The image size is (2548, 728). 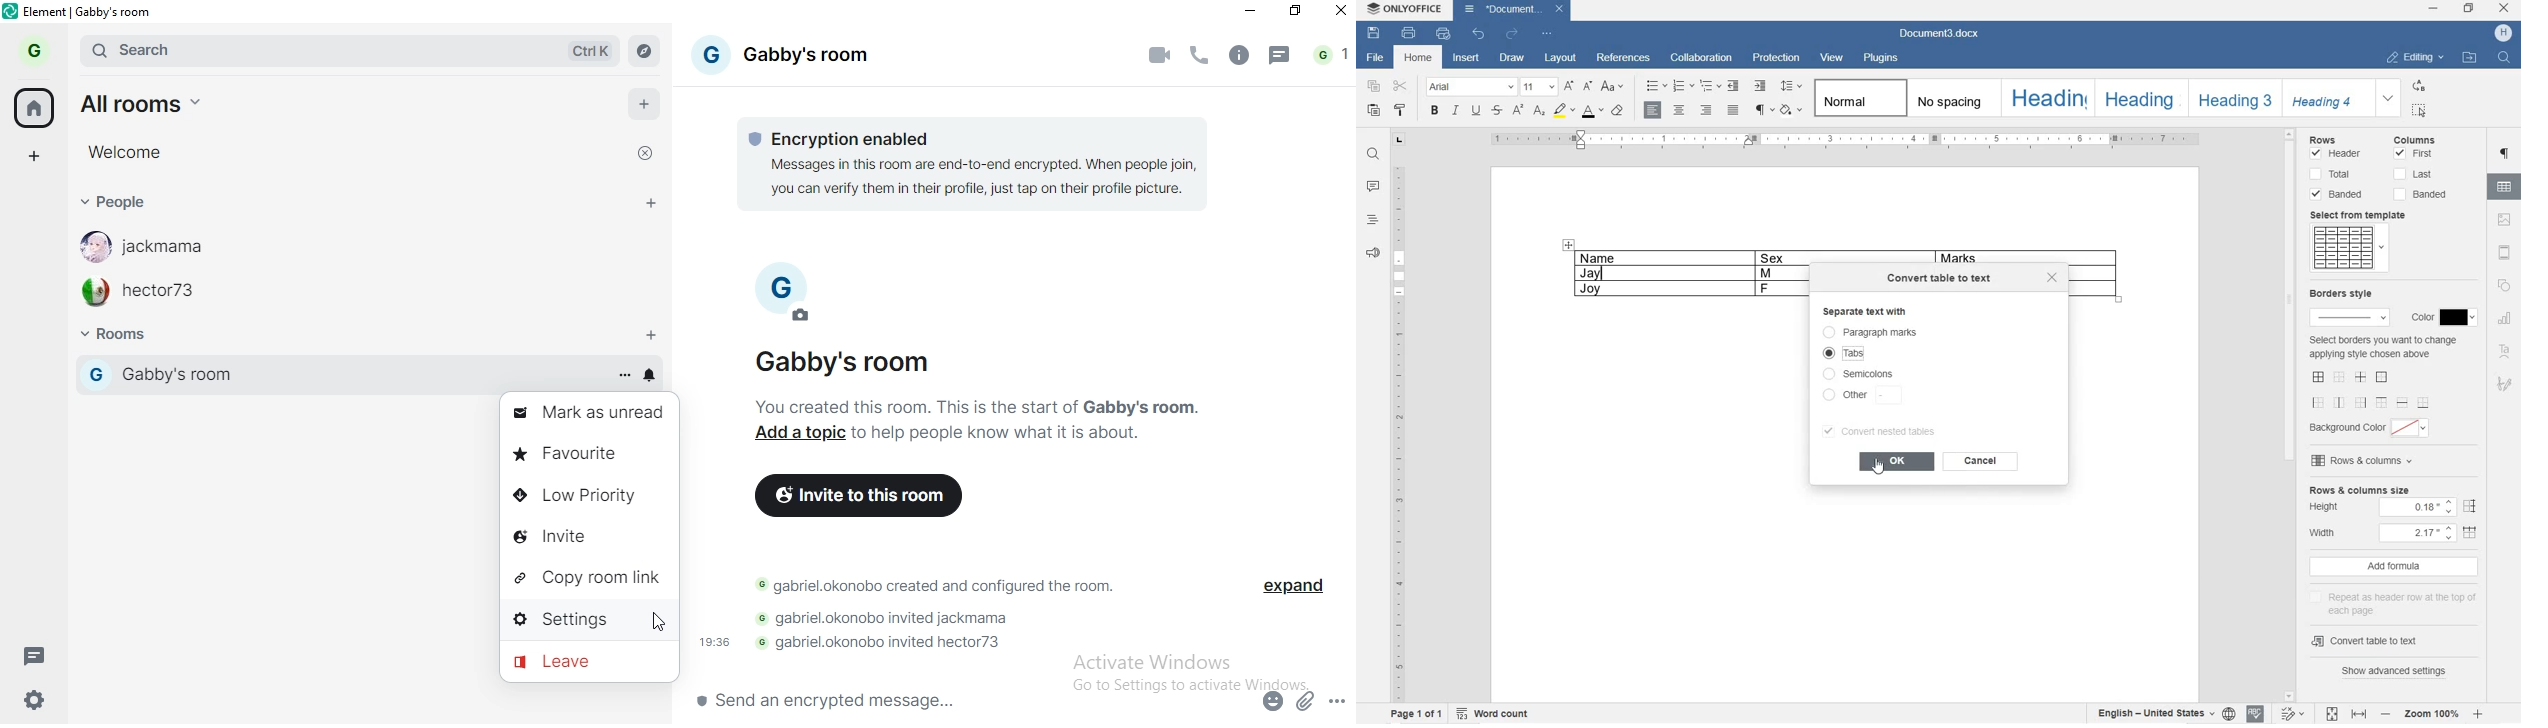 What do you see at coordinates (2364, 461) in the screenshot?
I see `rows & columns` at bounding box center [2364, 461].